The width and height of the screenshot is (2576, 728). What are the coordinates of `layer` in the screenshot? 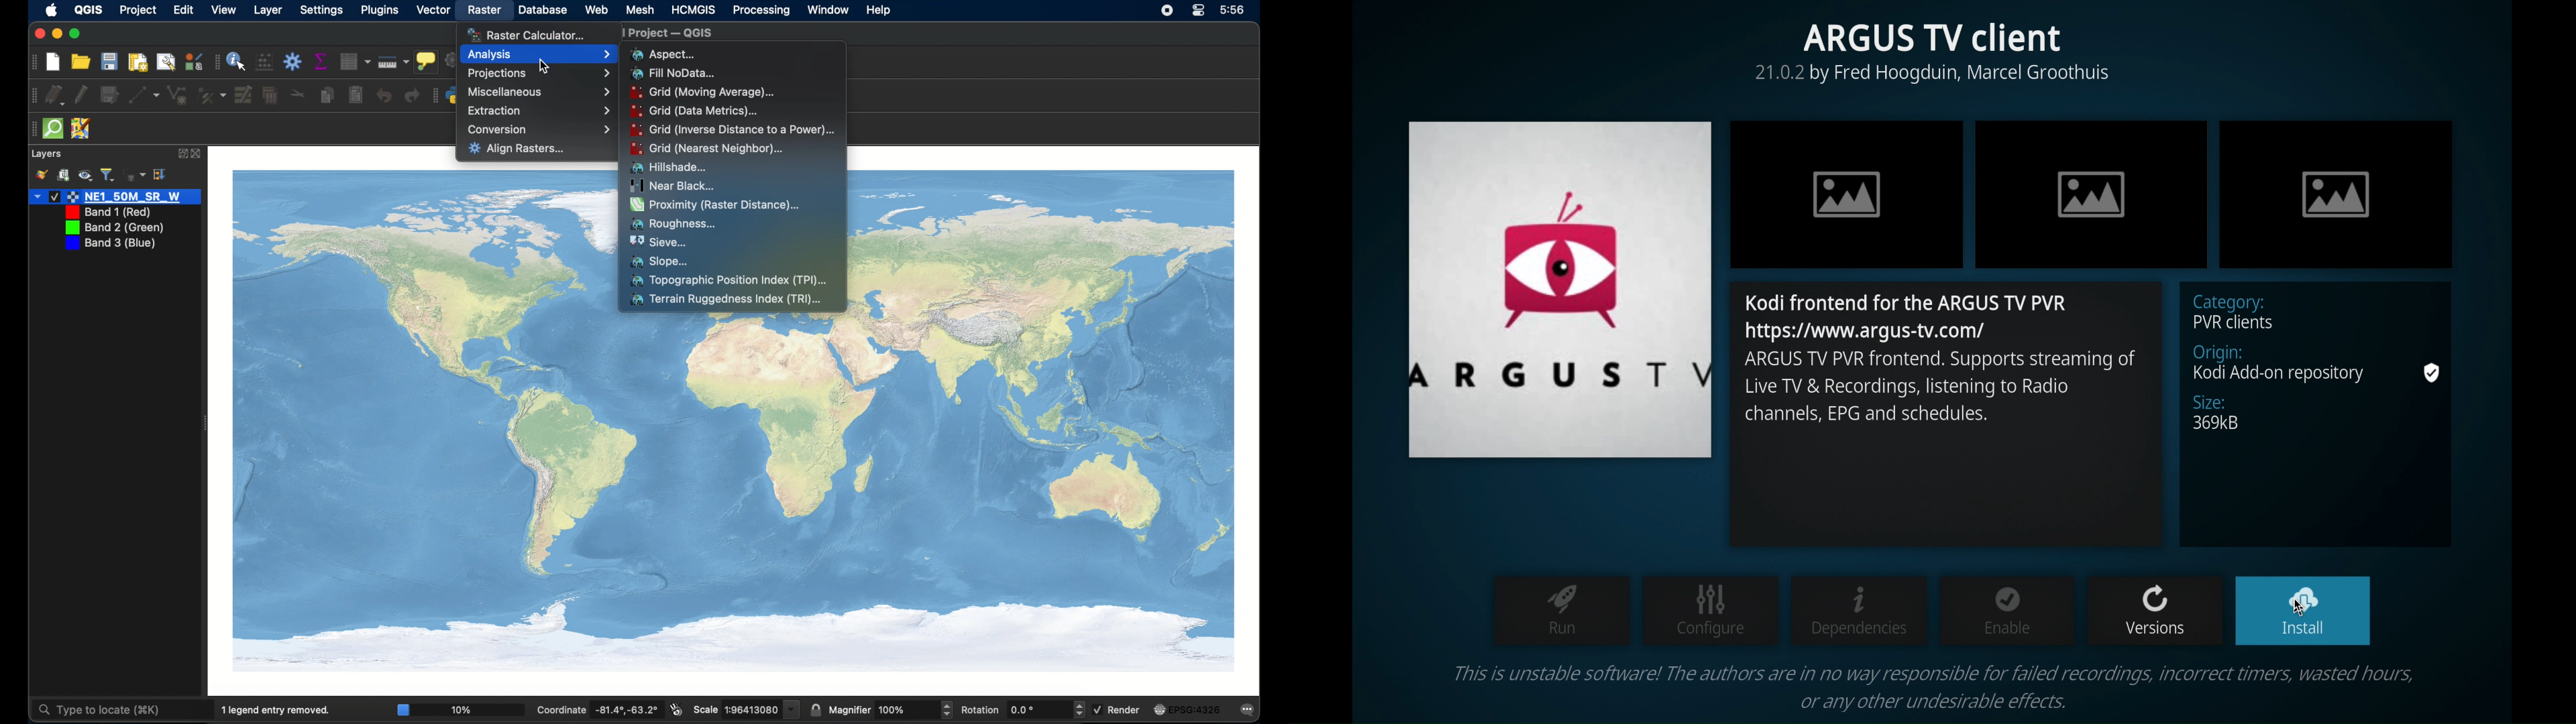 It's located at (268, 10).